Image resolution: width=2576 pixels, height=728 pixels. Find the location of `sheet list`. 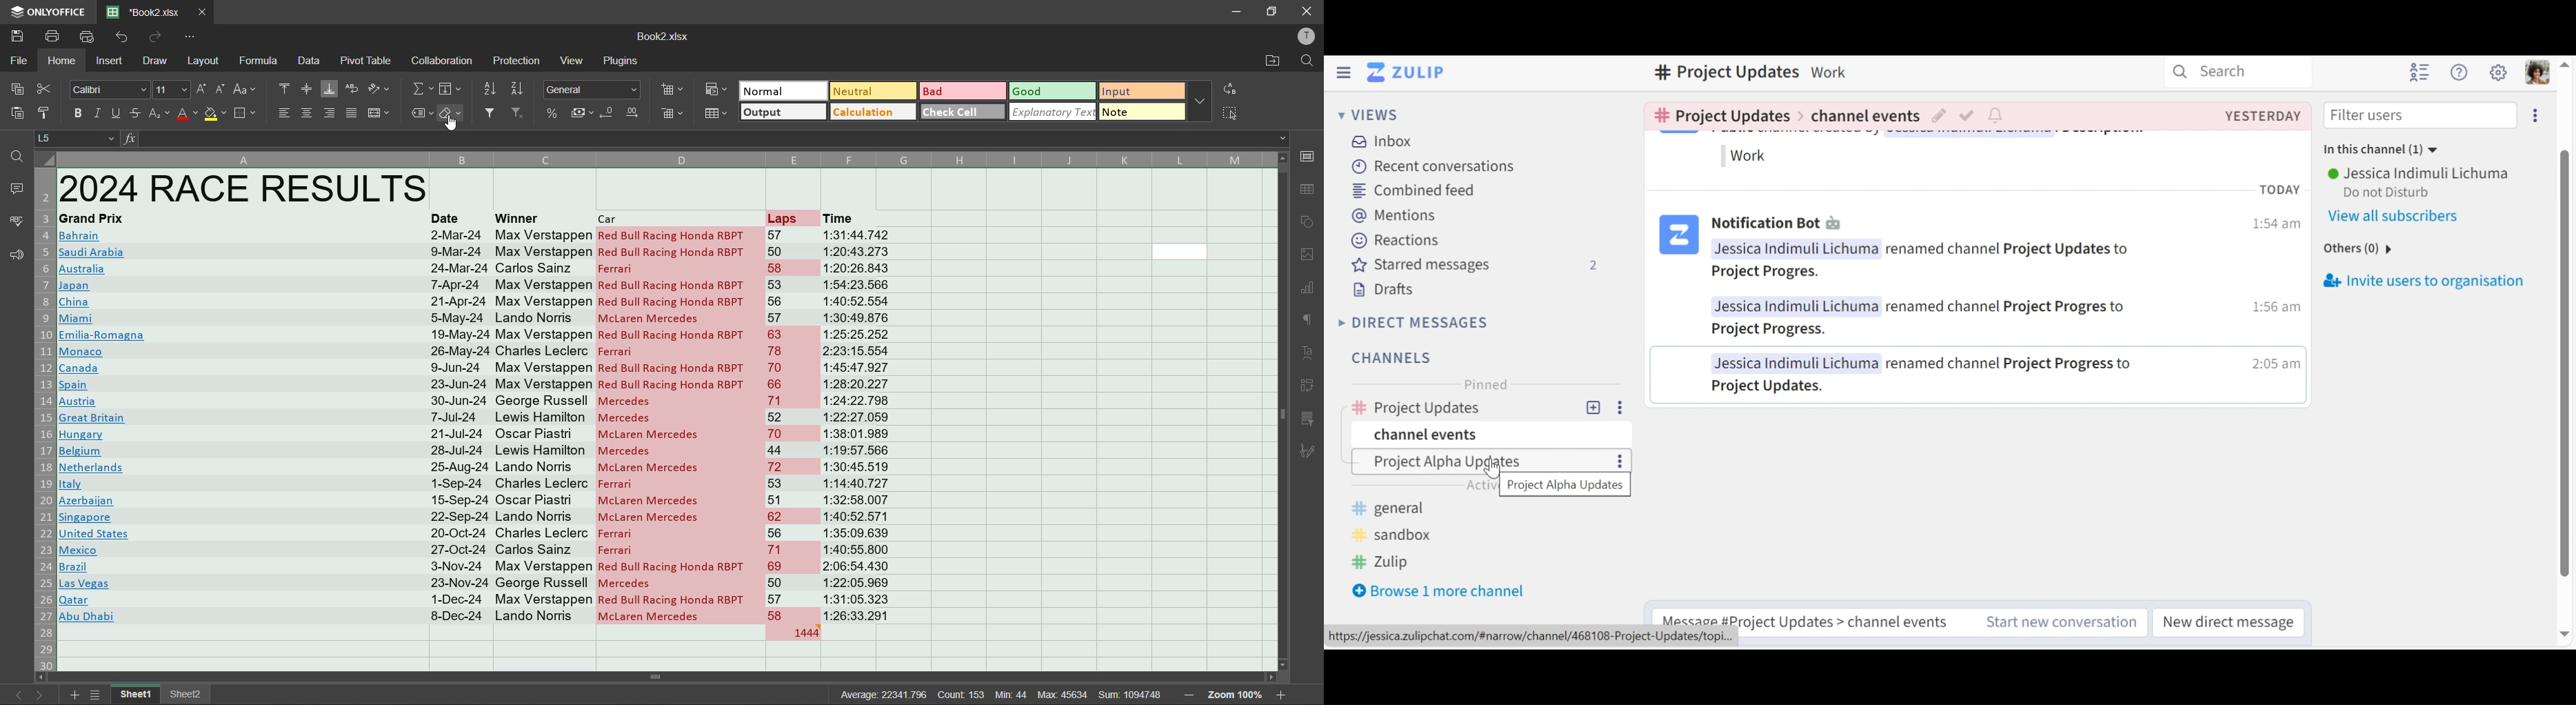

sheet list is located at coordinates (100, 695).